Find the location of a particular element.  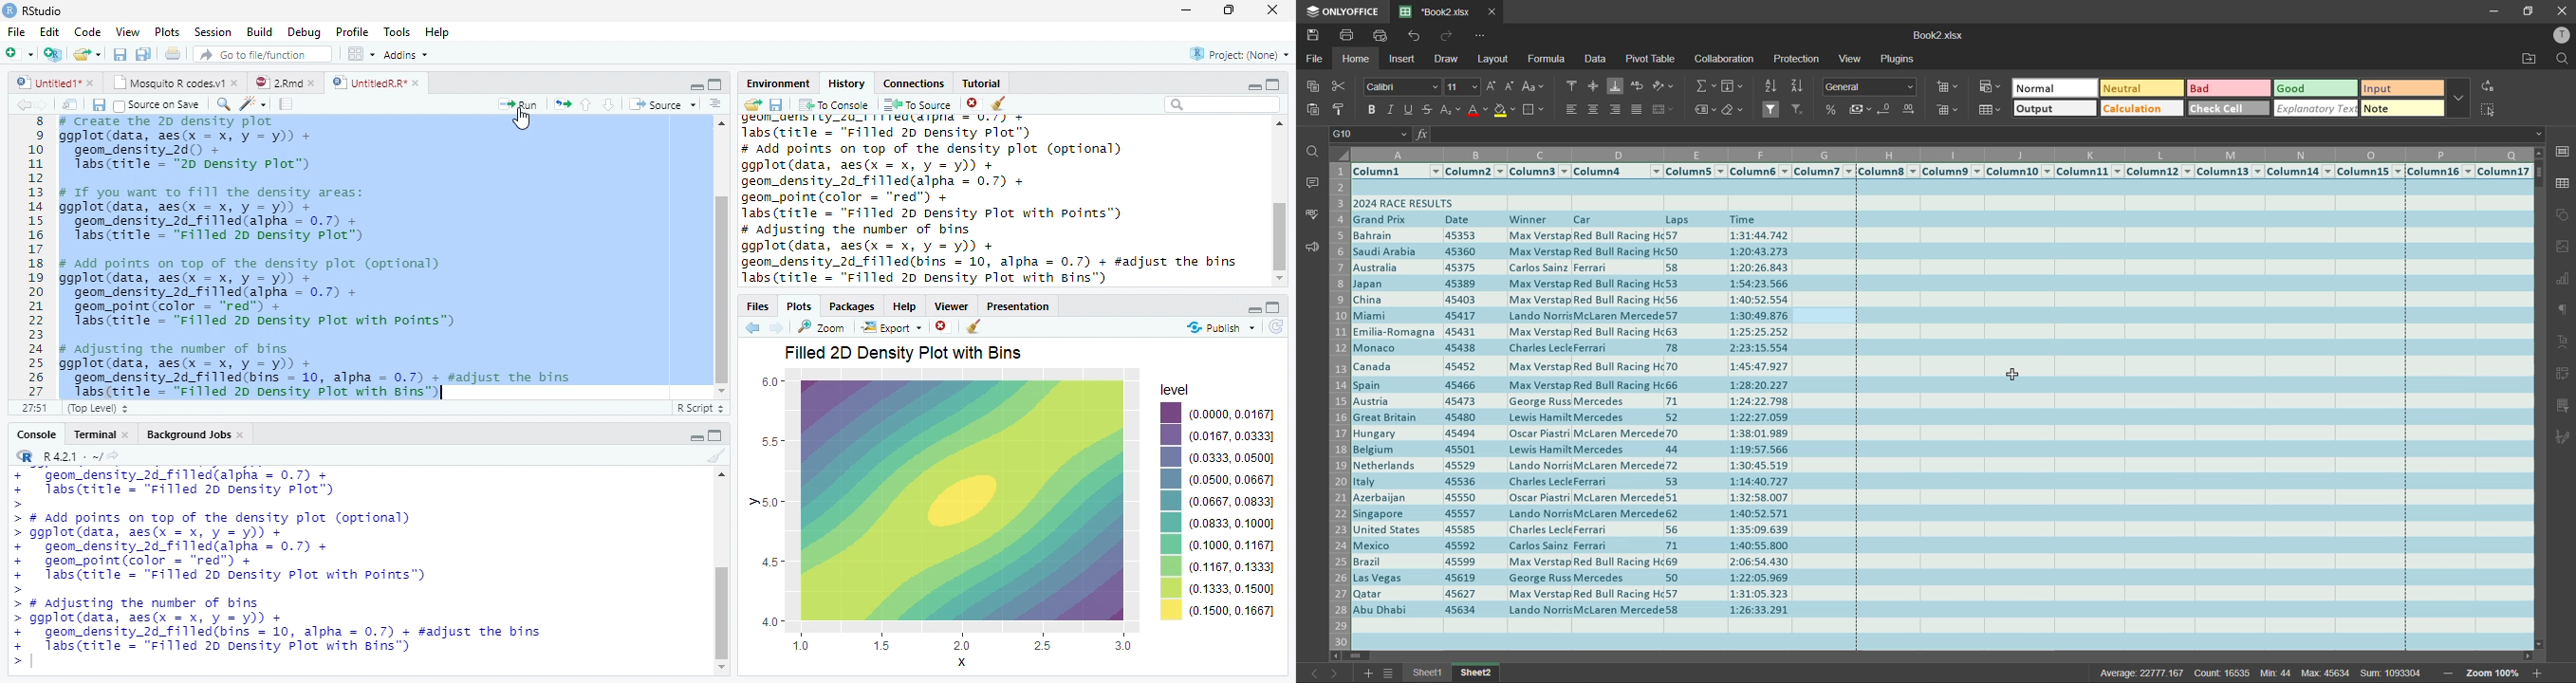

next is located at coordinates (49, 106).